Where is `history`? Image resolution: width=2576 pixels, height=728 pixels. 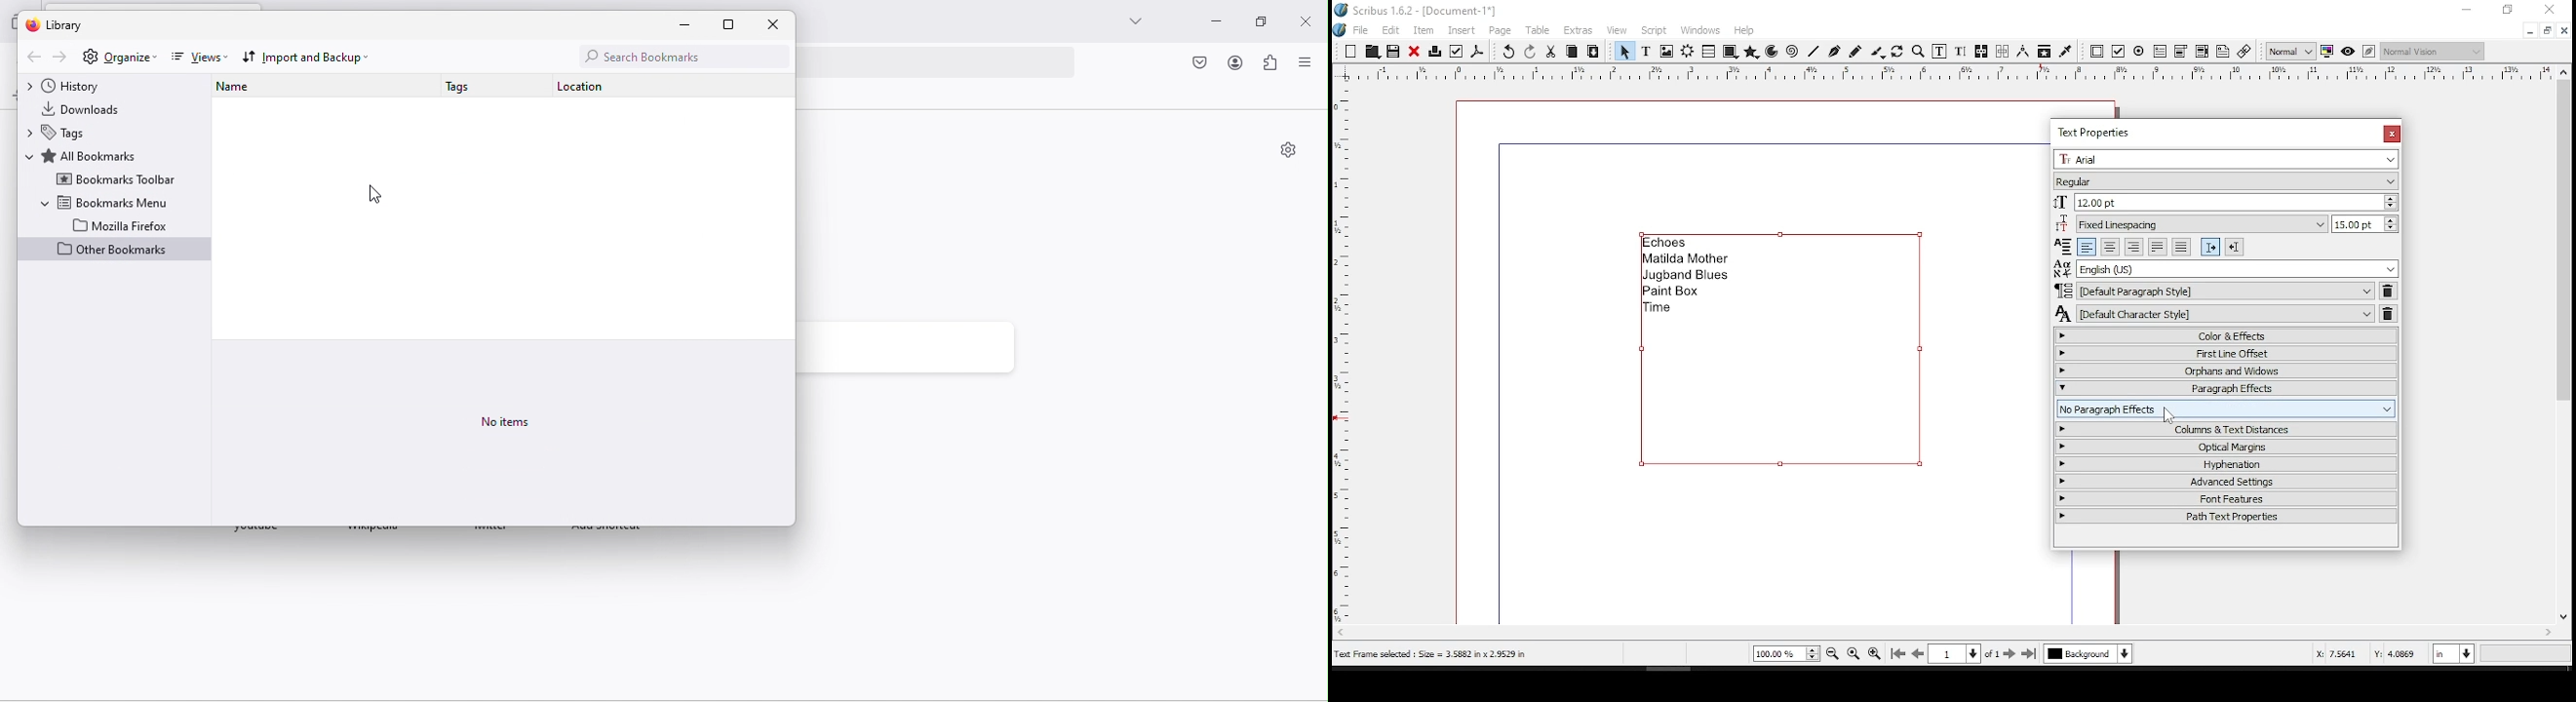
history is located at coordinates (78, 86).